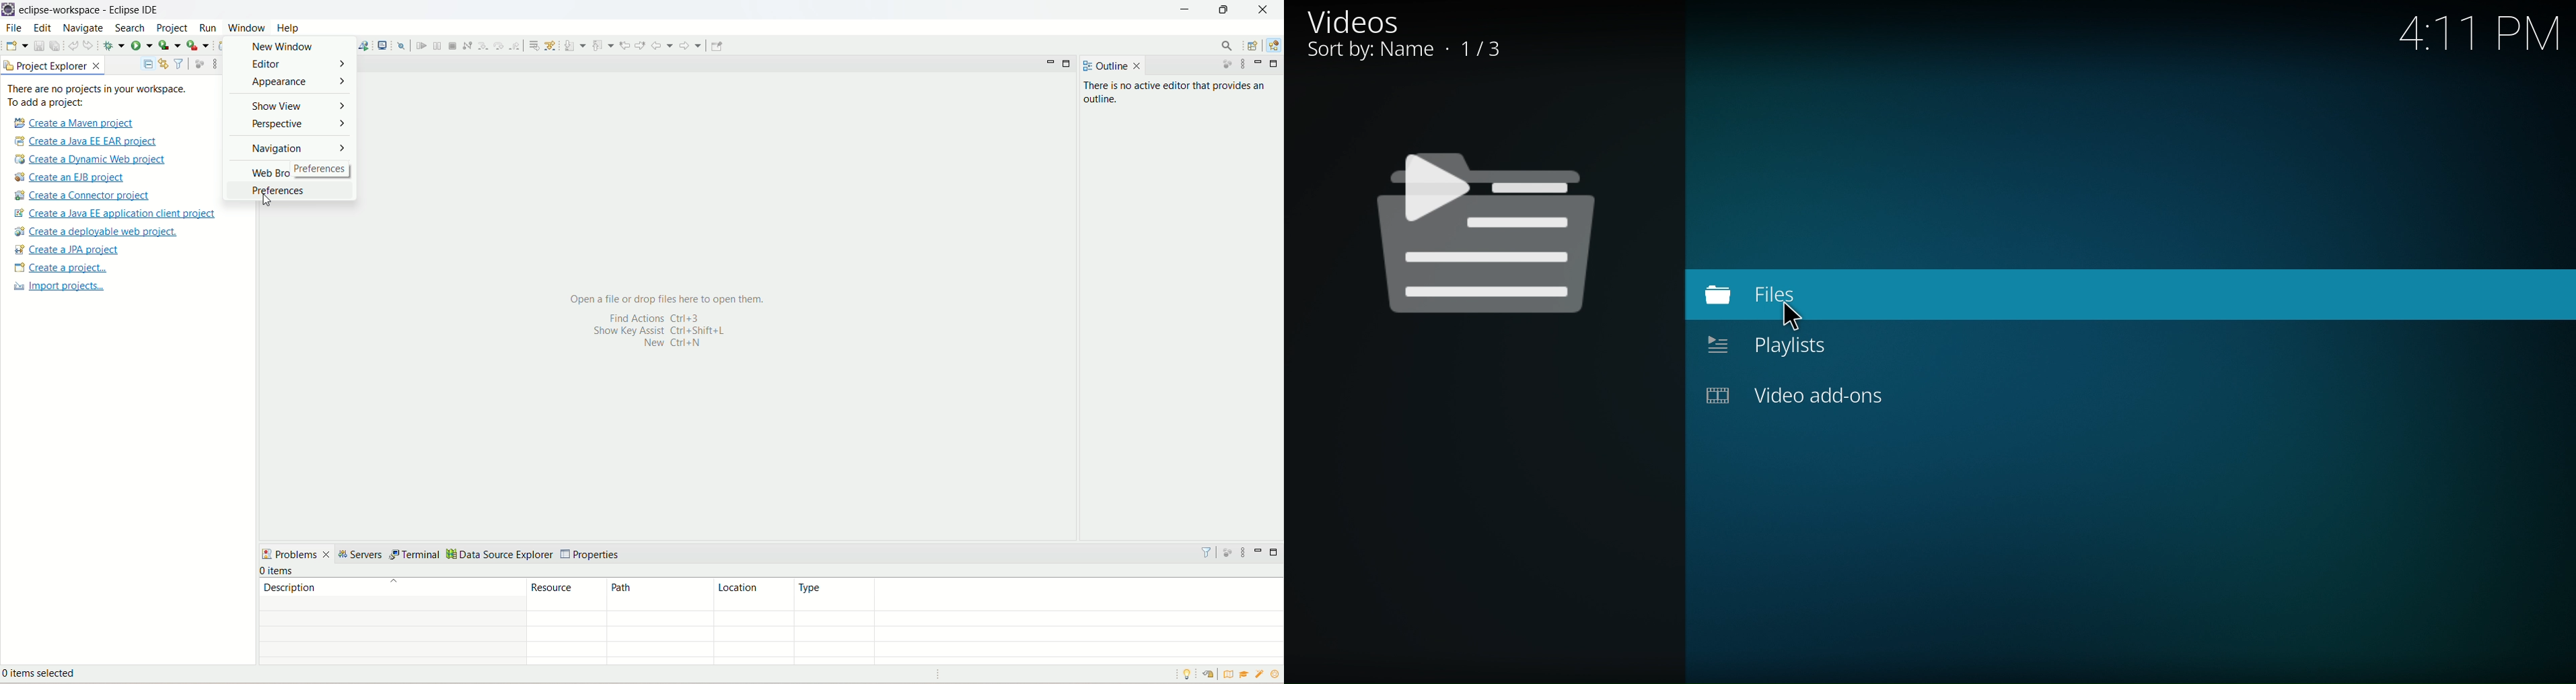 The image size is (2576, 700). What do you see at coordinates (1103, 66) in the screenshot?
I see `outline` at bounding box center [1103, 66].